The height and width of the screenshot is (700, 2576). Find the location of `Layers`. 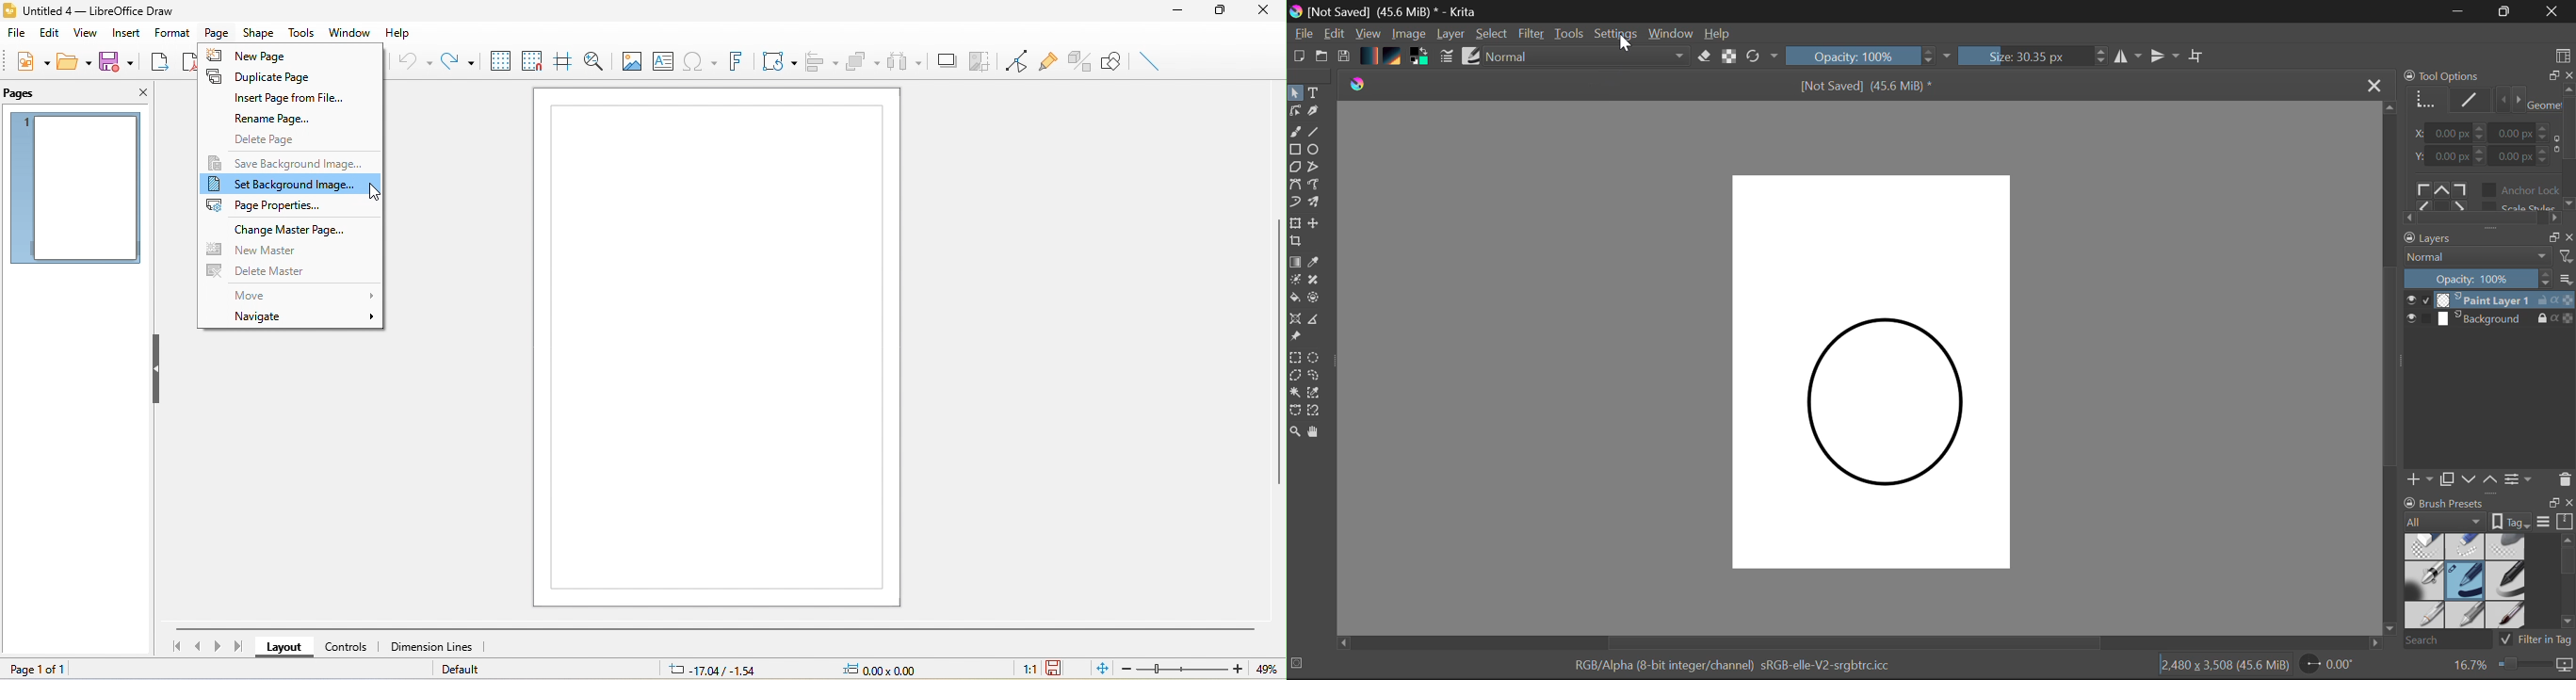

Layers is located at coordinates (2491, 309).